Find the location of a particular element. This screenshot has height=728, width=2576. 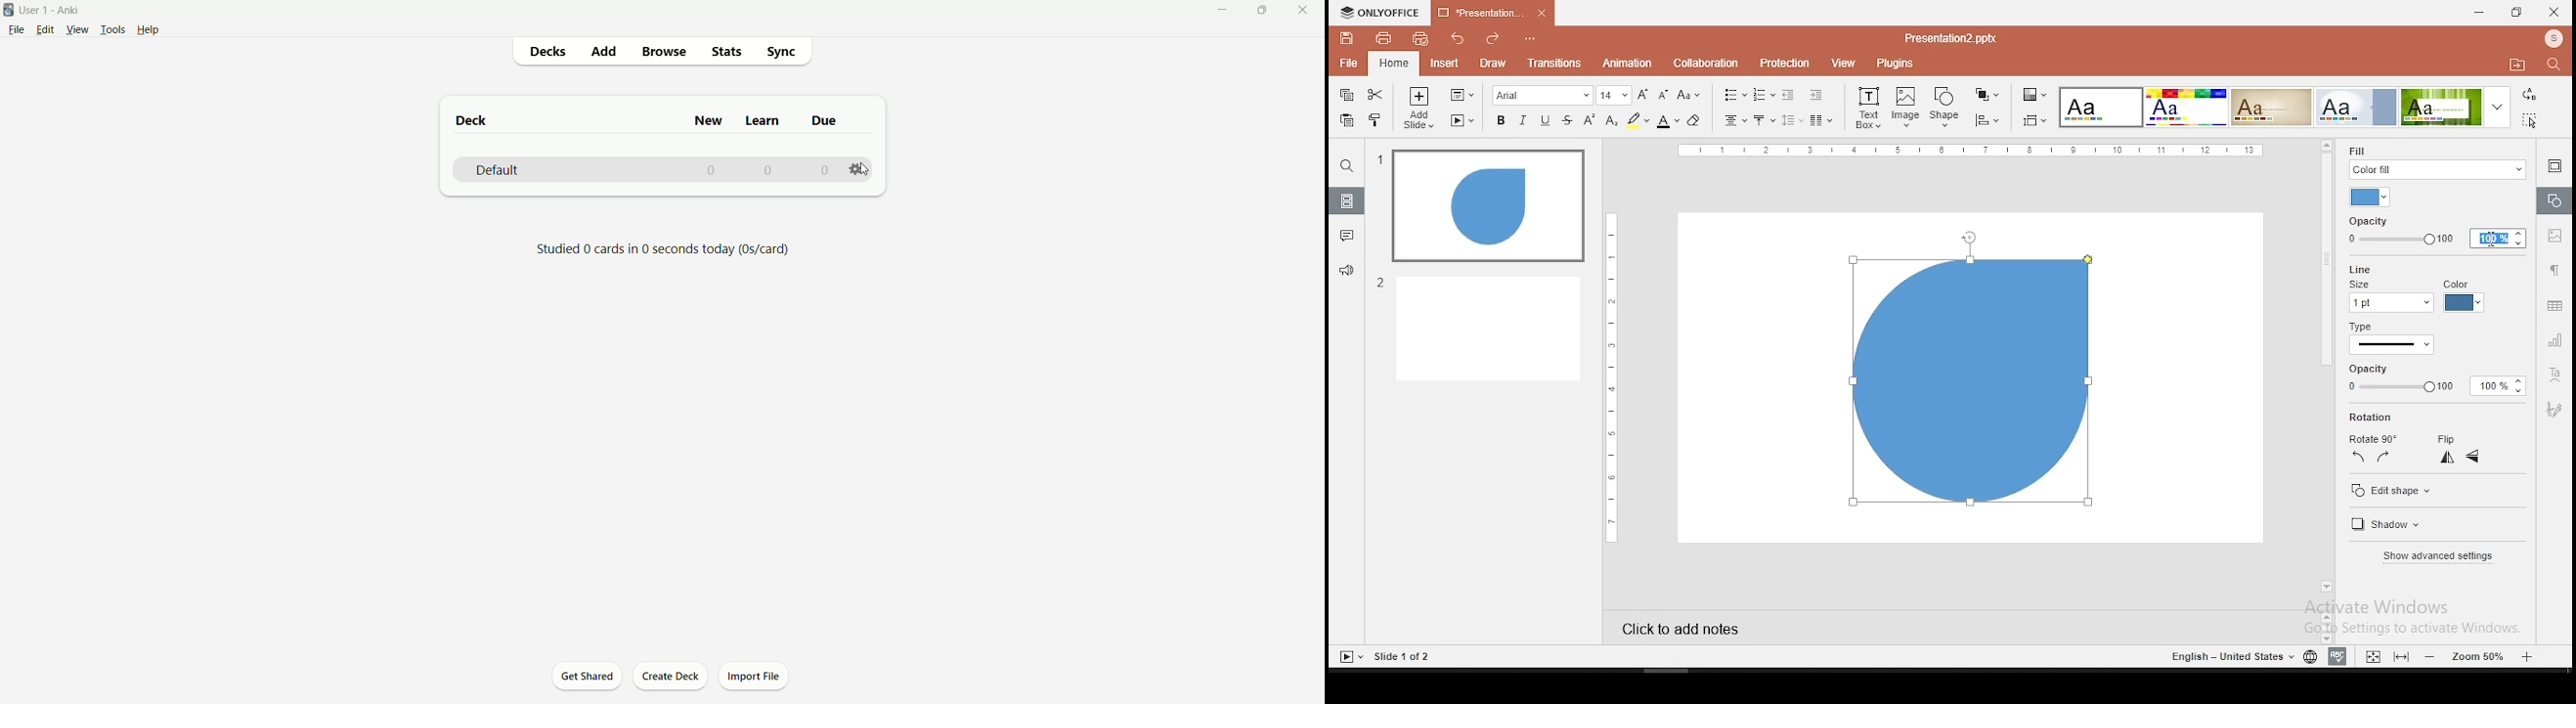

home is located at coordinates (1393, 65).